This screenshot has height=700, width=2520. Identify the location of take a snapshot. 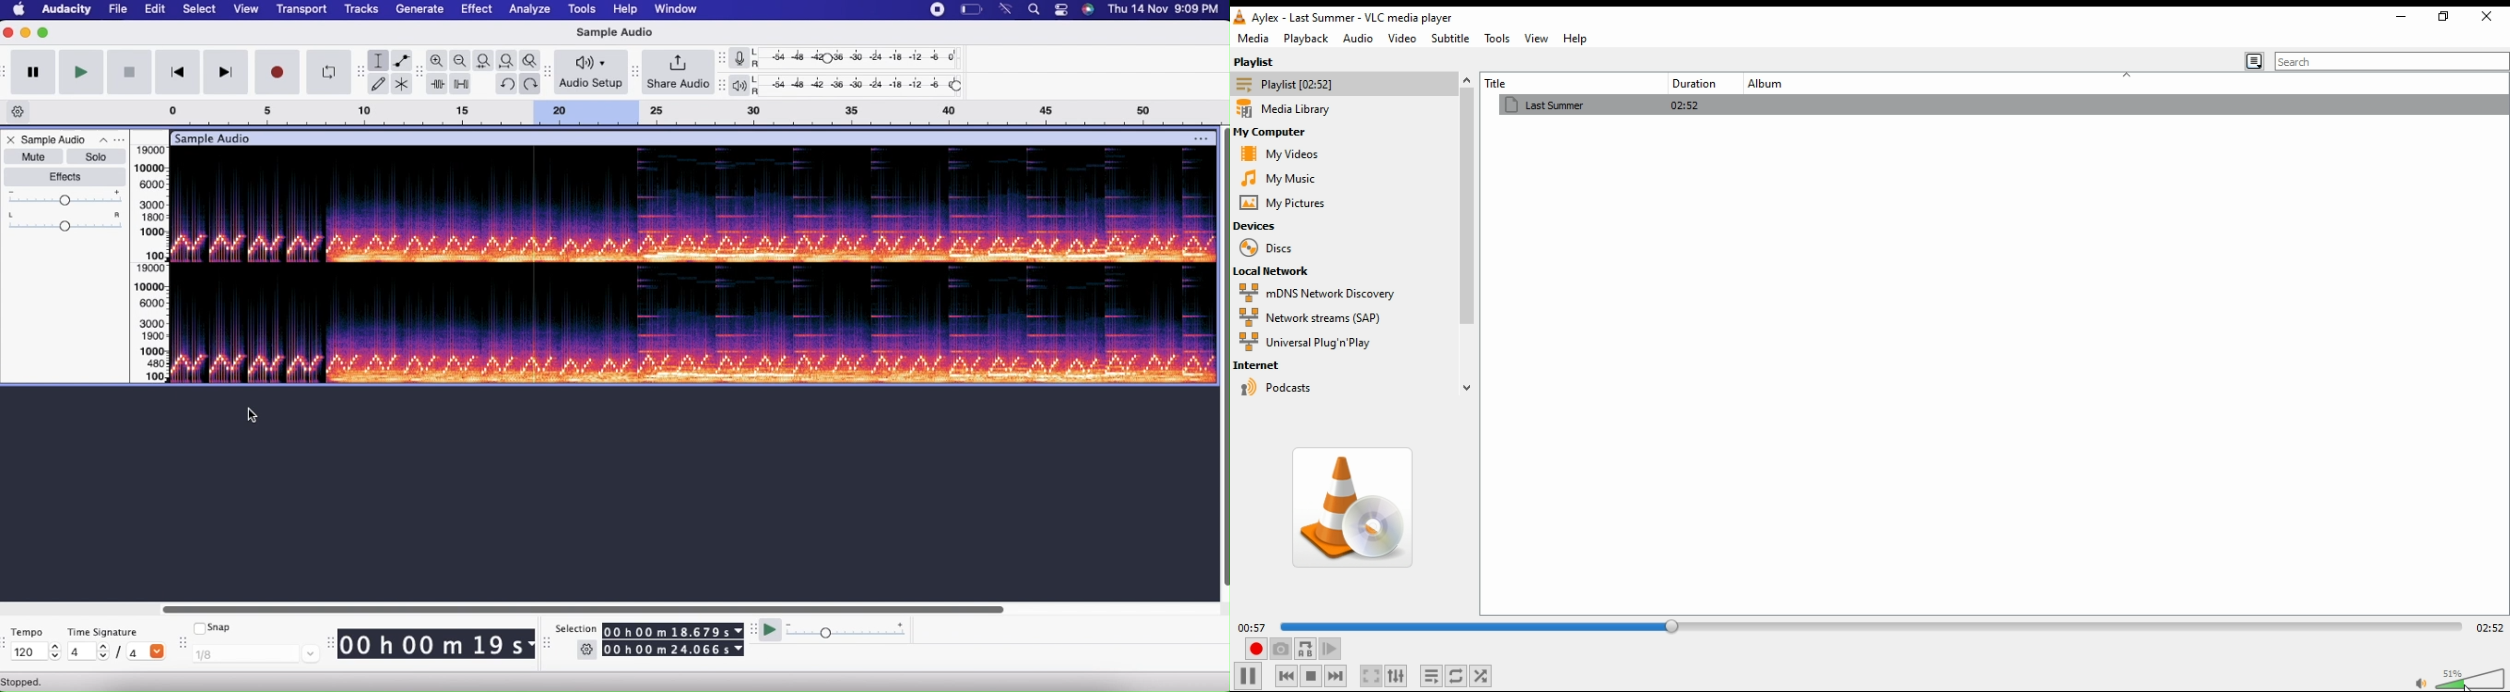
(1280, 649).